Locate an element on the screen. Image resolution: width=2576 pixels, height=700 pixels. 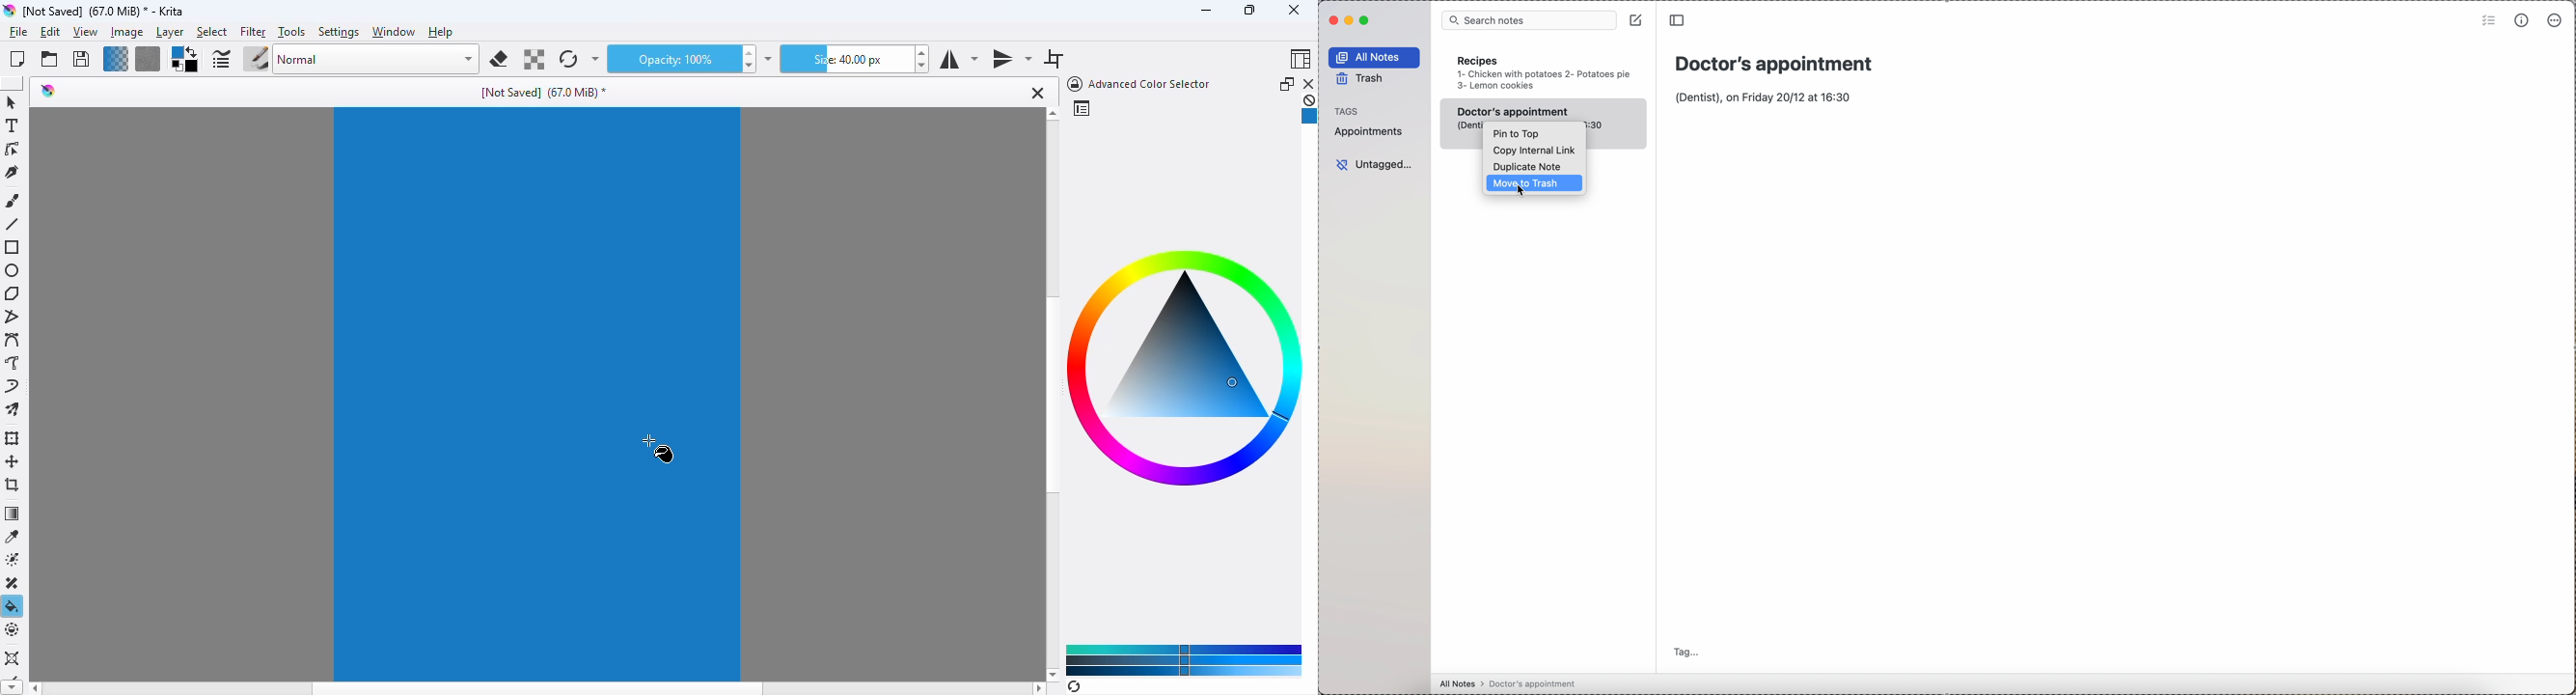
search bar is located at coordinates (1527, 20).